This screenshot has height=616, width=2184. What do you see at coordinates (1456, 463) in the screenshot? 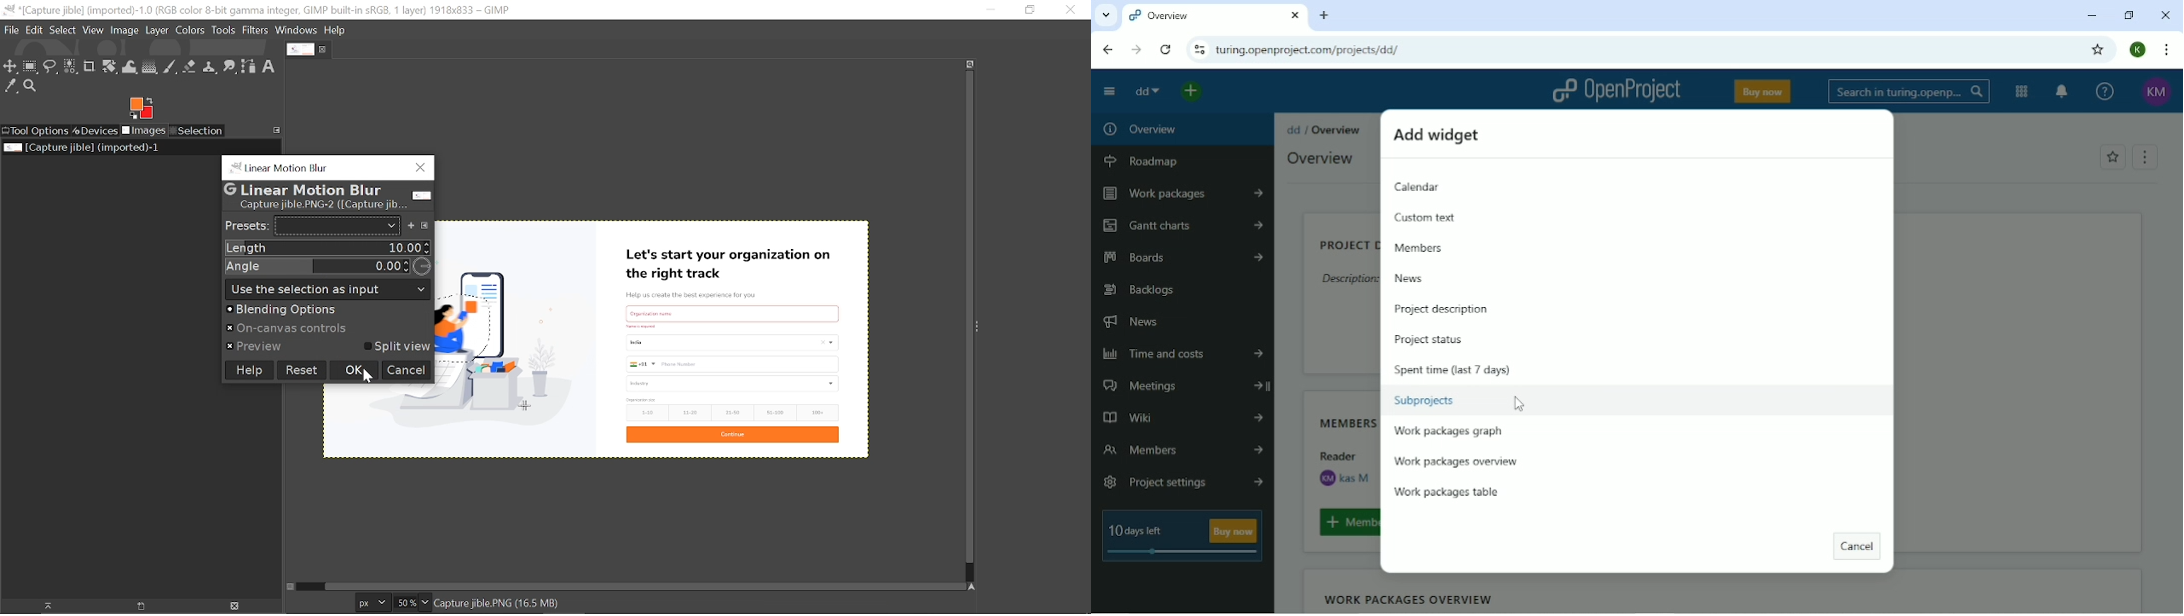
I see `Work packages overview` at bounding box center [1456, 463].